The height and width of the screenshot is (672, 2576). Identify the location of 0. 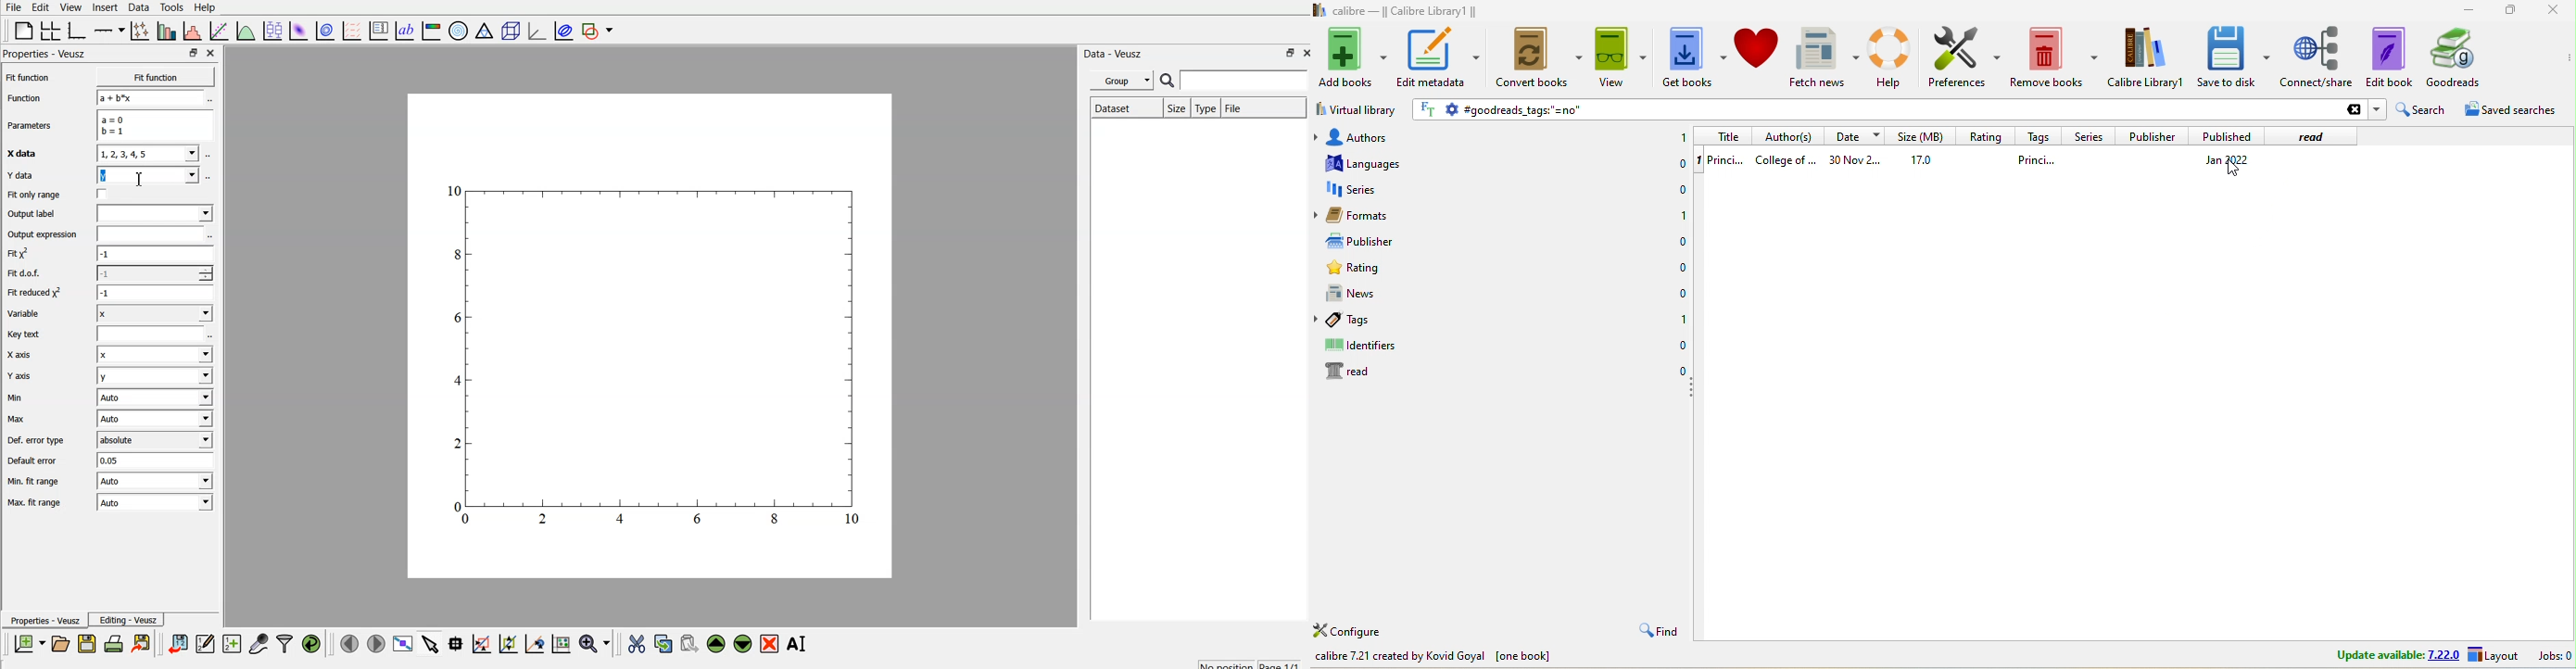
(1683, 295).